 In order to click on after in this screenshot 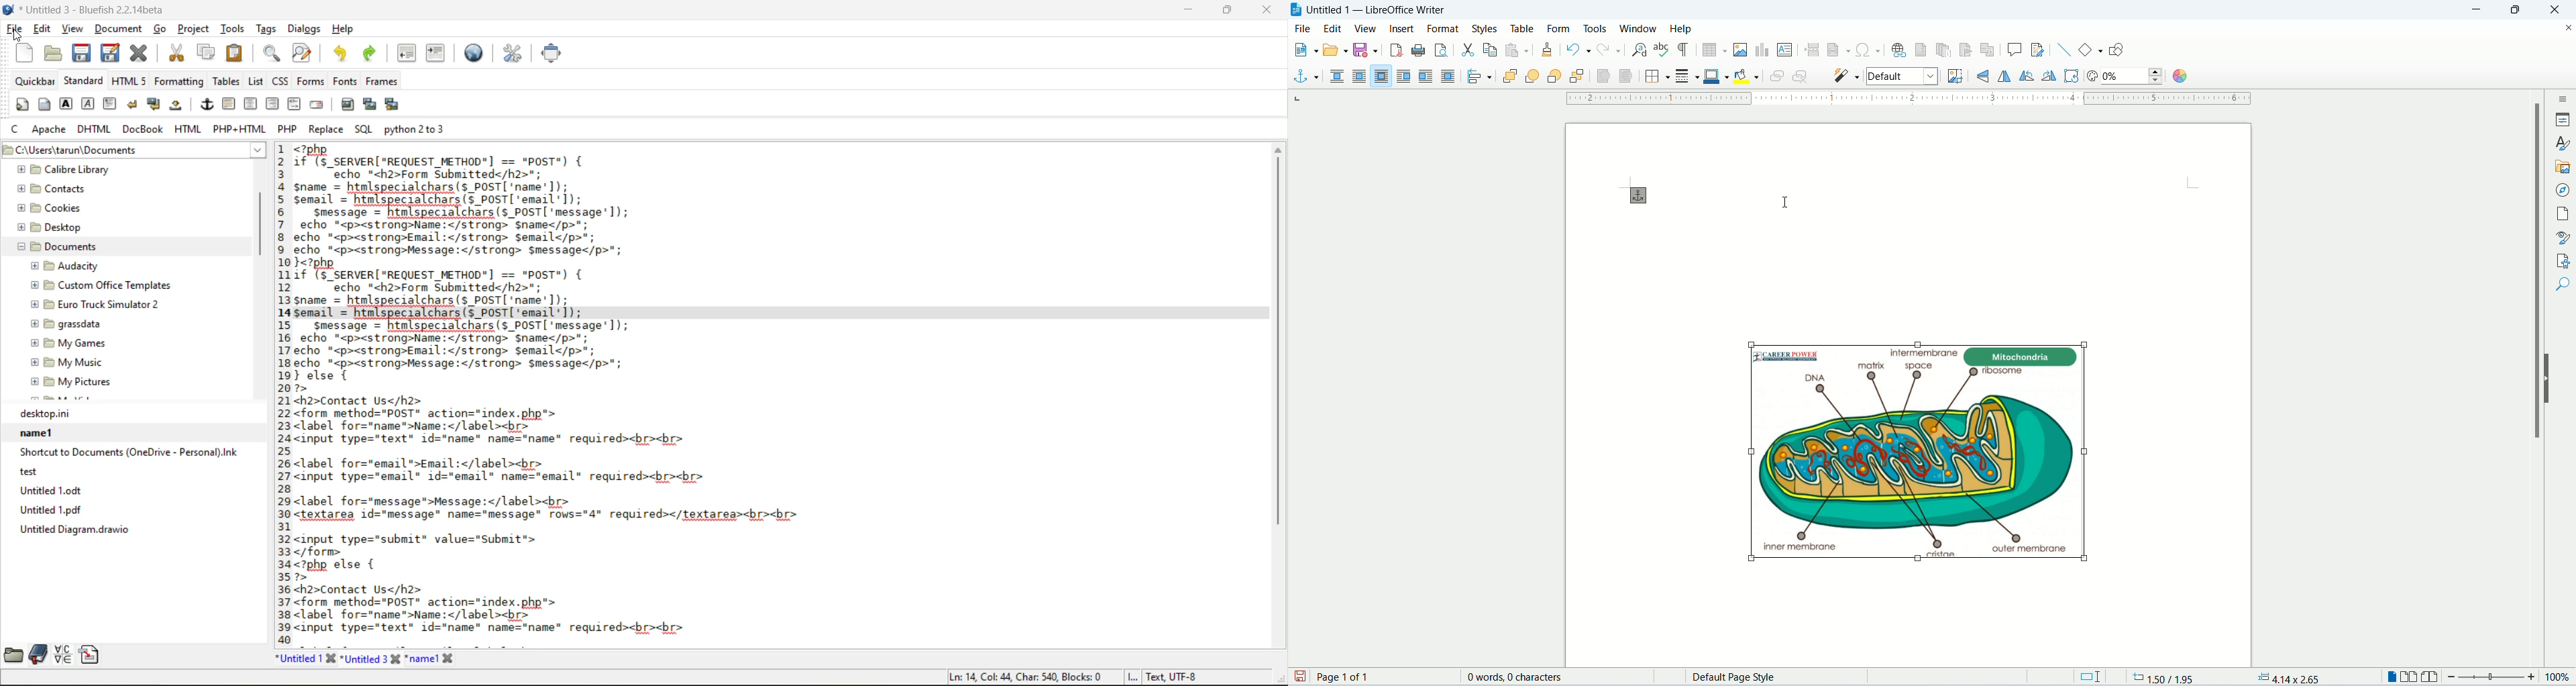, I will do `click(1426, 77)`.